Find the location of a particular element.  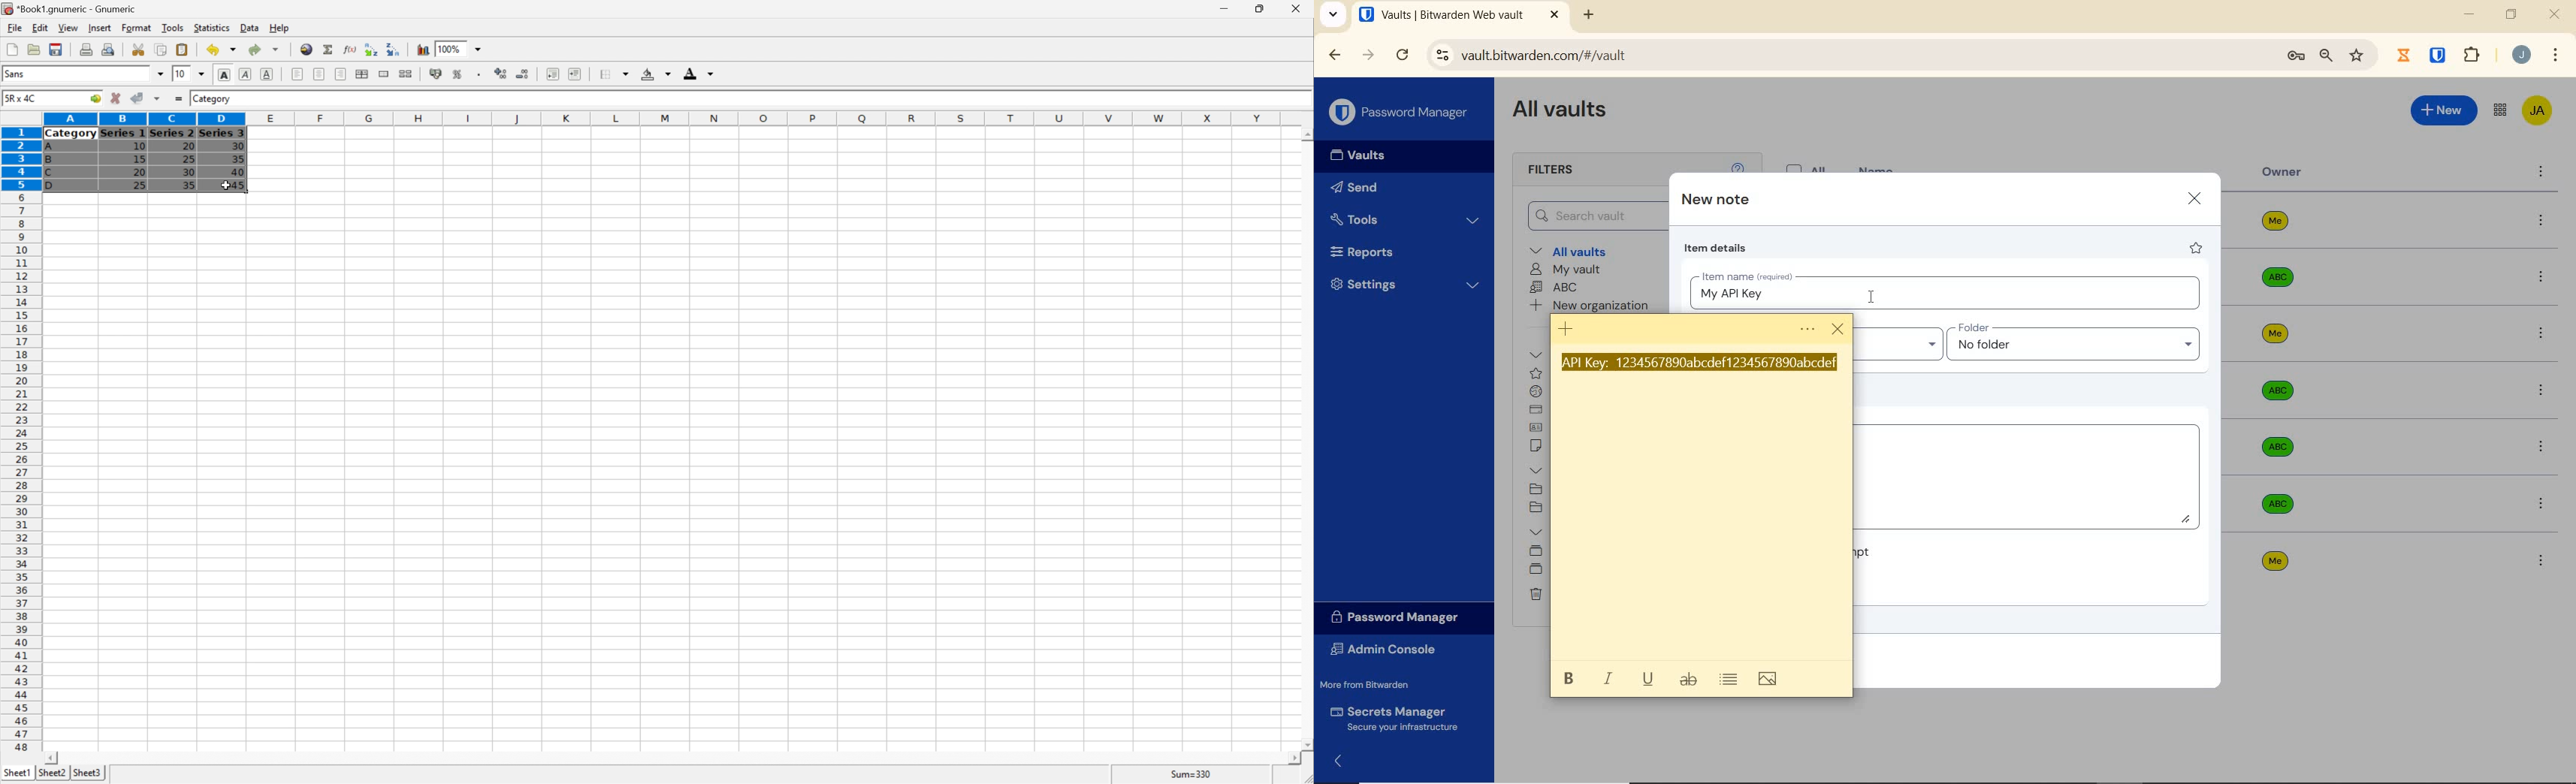

cursor is located at coordinates (1872, 297).